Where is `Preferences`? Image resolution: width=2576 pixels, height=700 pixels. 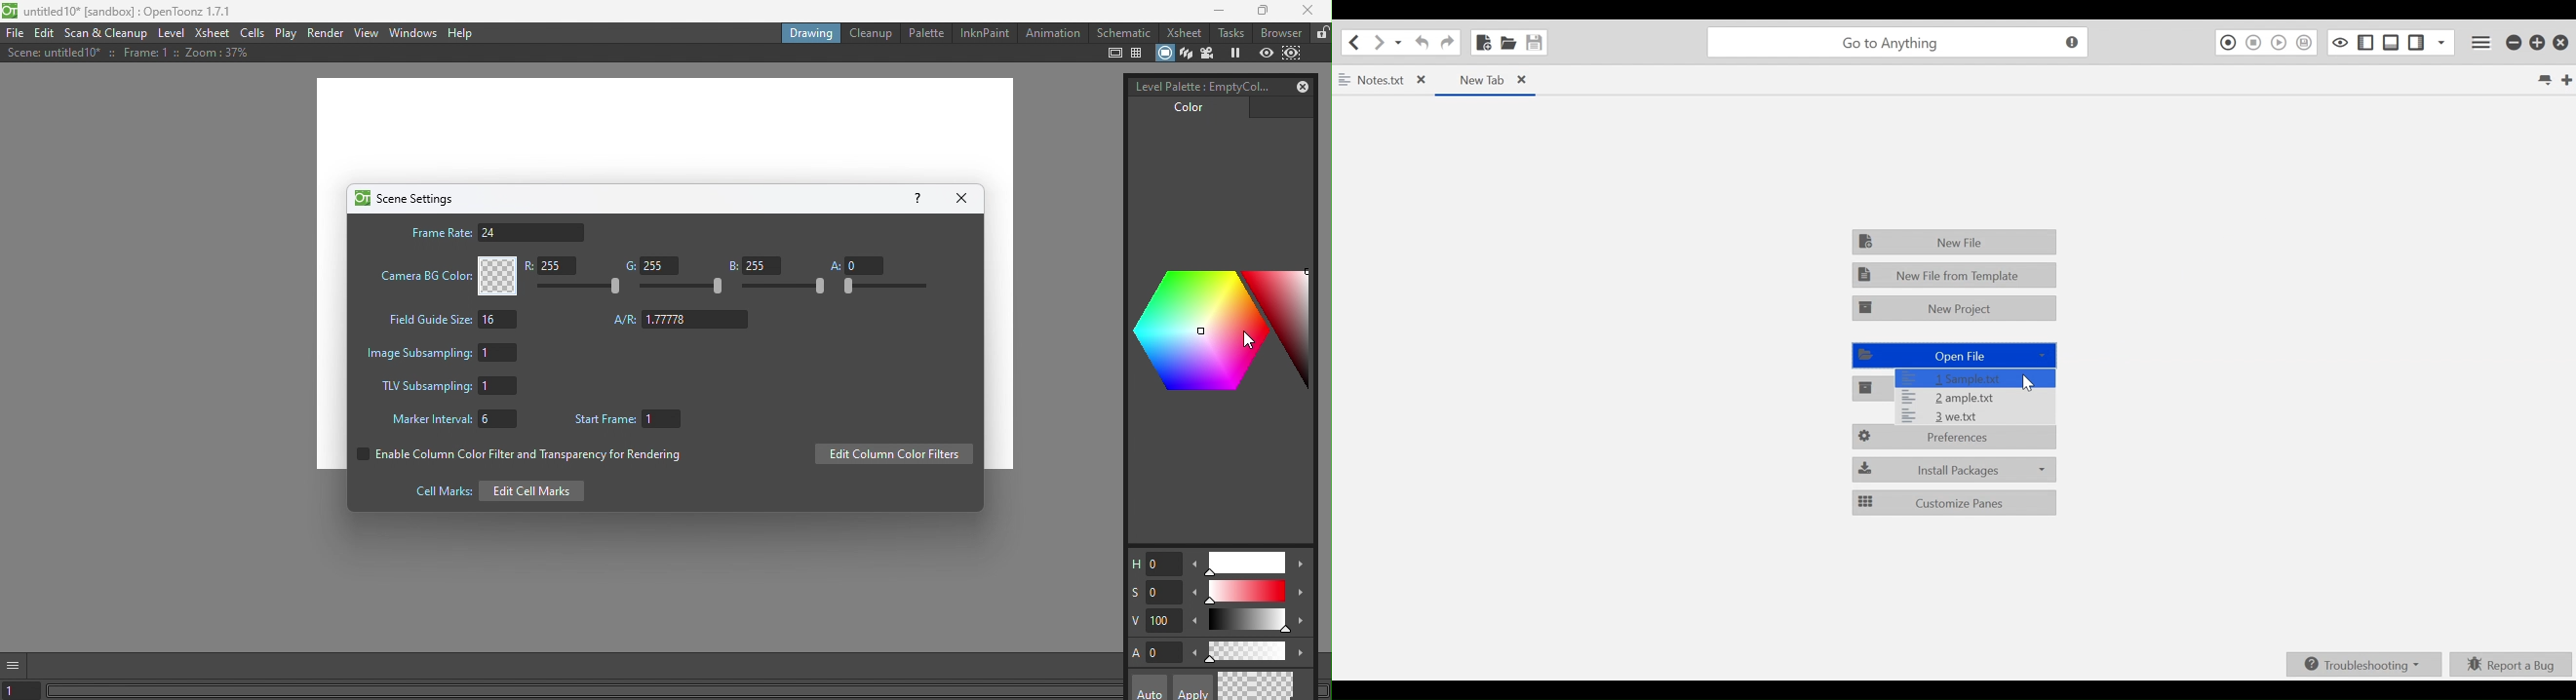
Preferences is located at coordinates (1955, 439).